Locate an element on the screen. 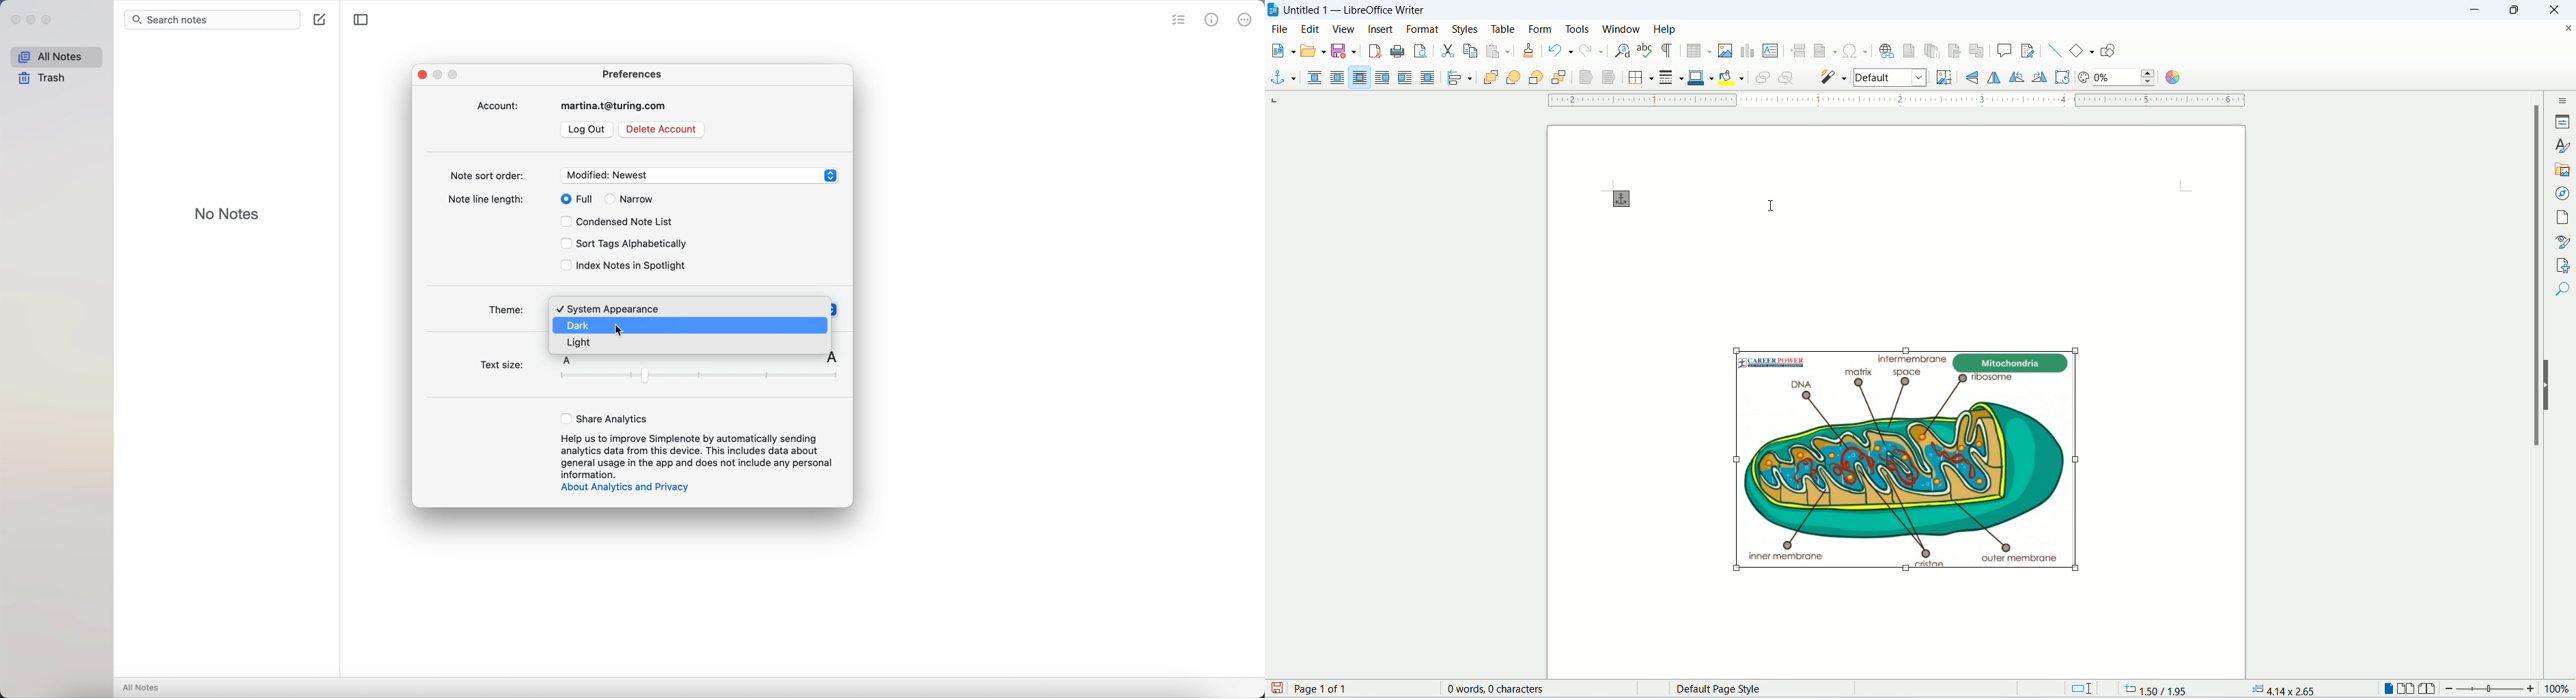 The width and height of the screenshot is (2576, 700). view is located at coordinates (1344, 30).